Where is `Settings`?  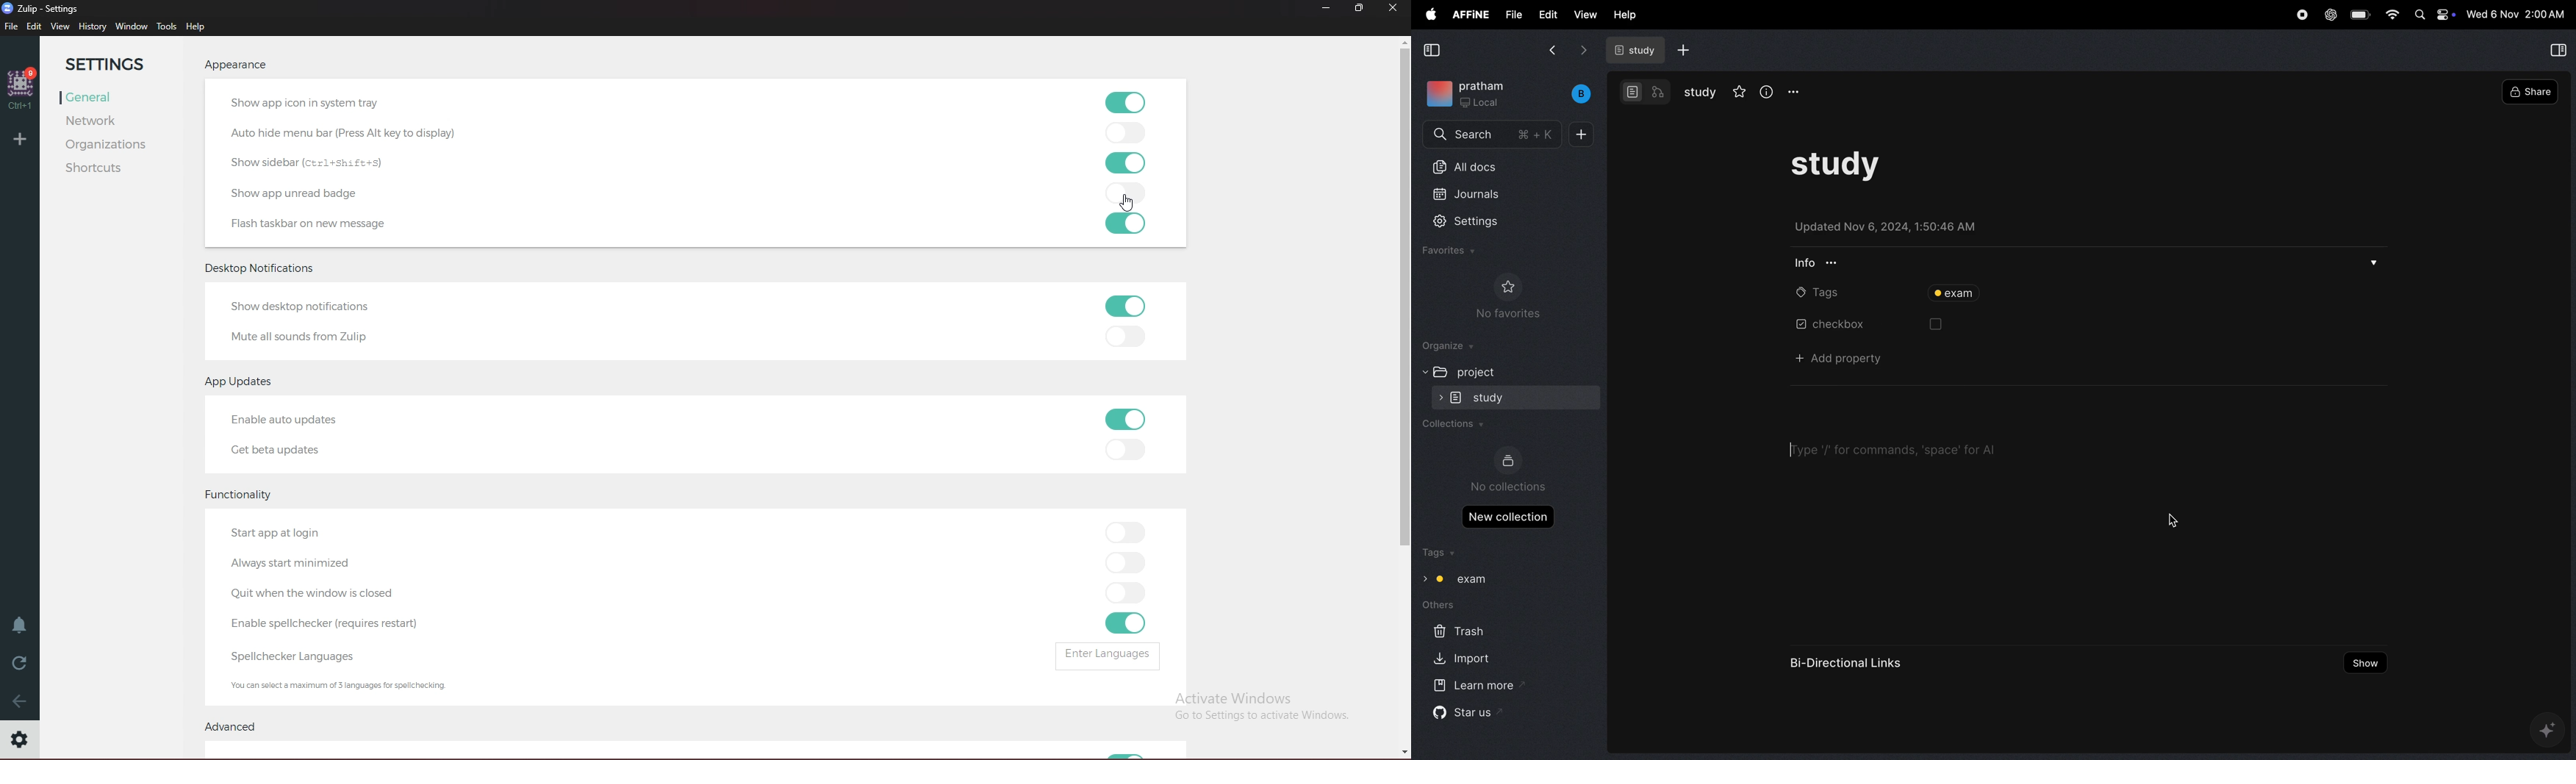
Settings is located at coordinates (115, 63).